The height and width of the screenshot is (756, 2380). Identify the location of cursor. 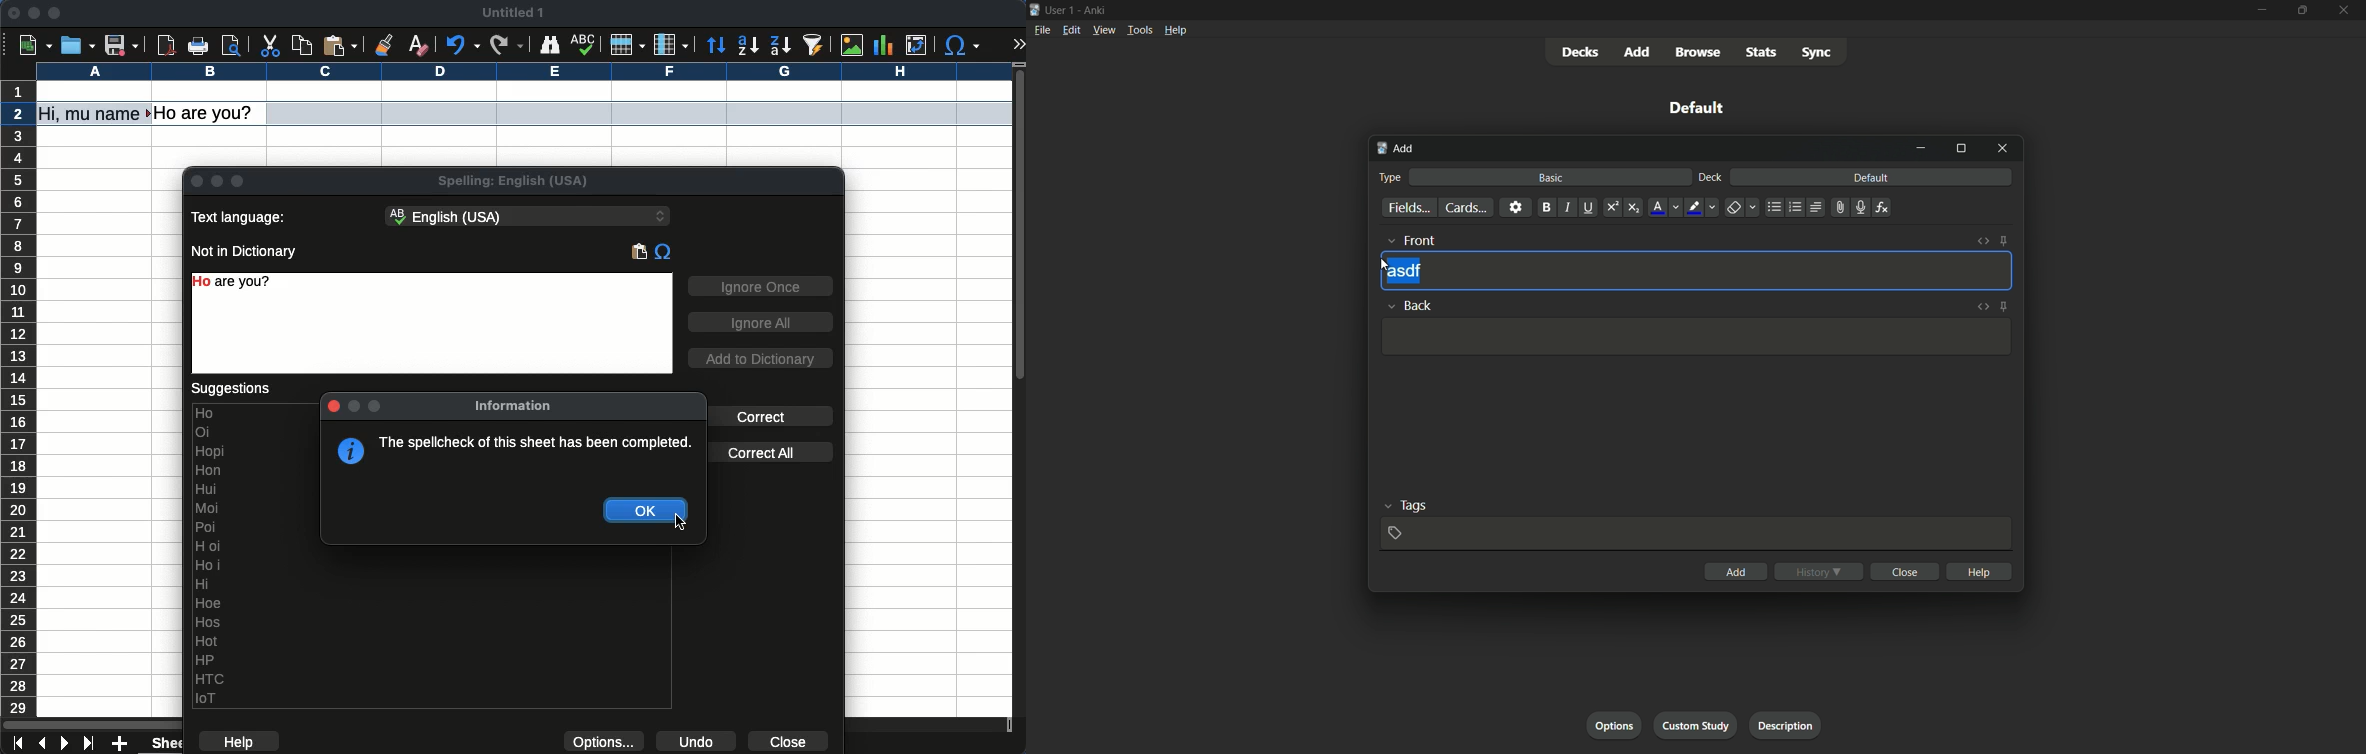
(22, 119).